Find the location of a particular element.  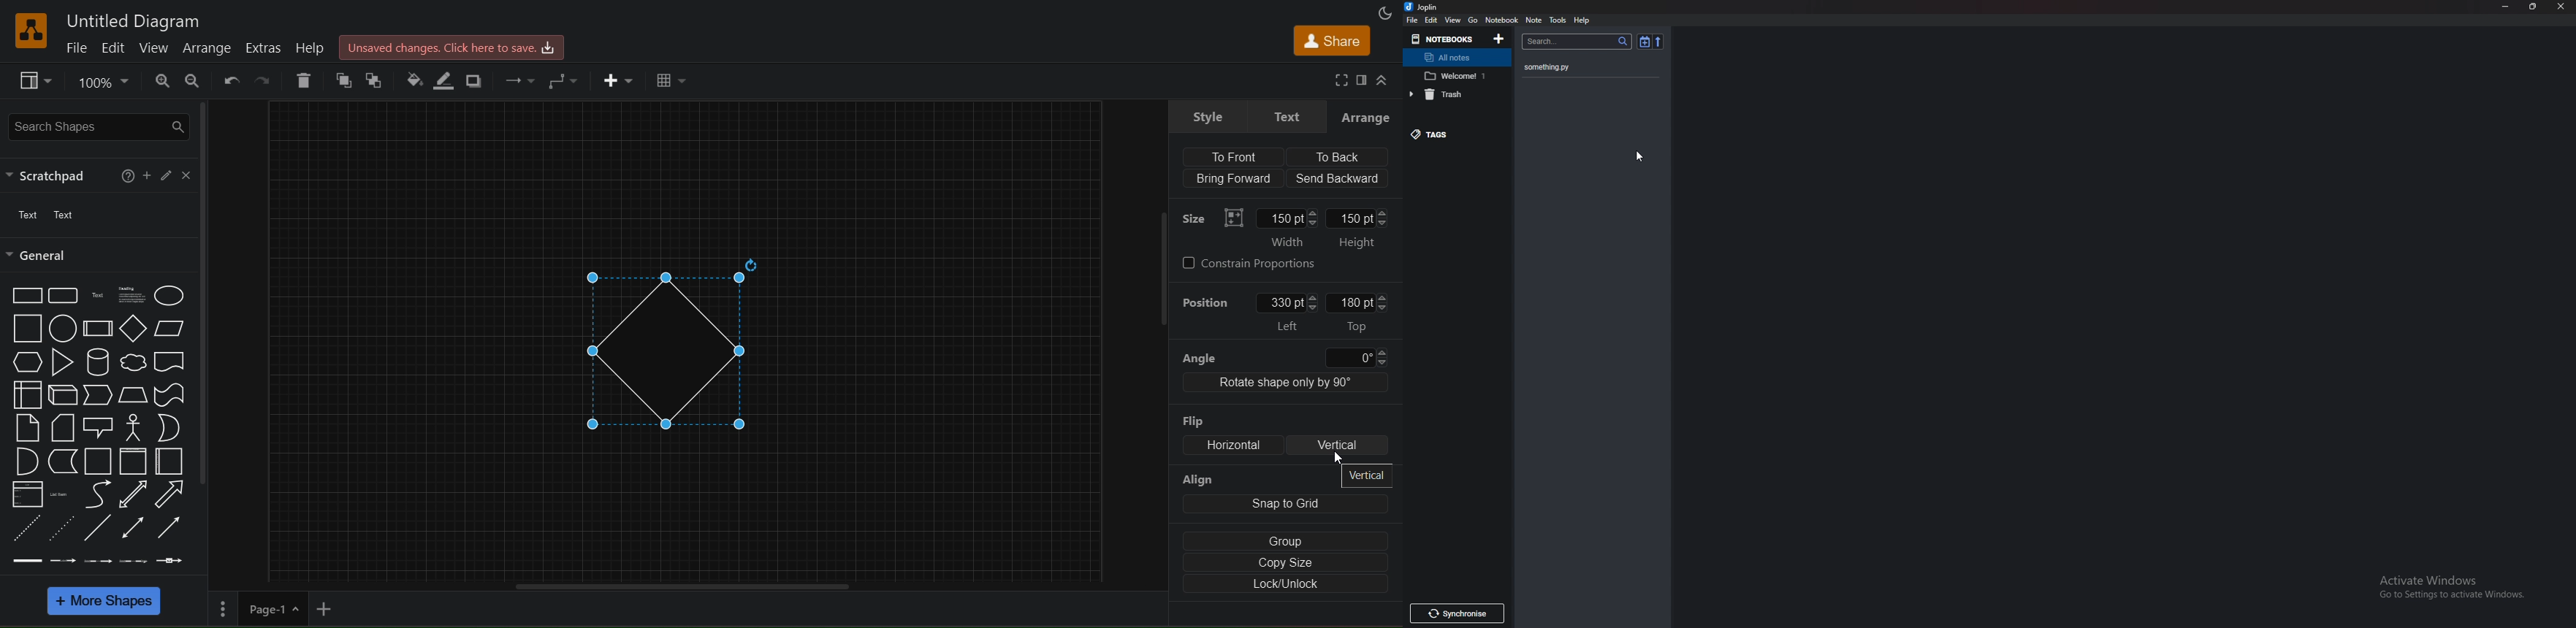

send backward is located at coordinates (1338, 177).